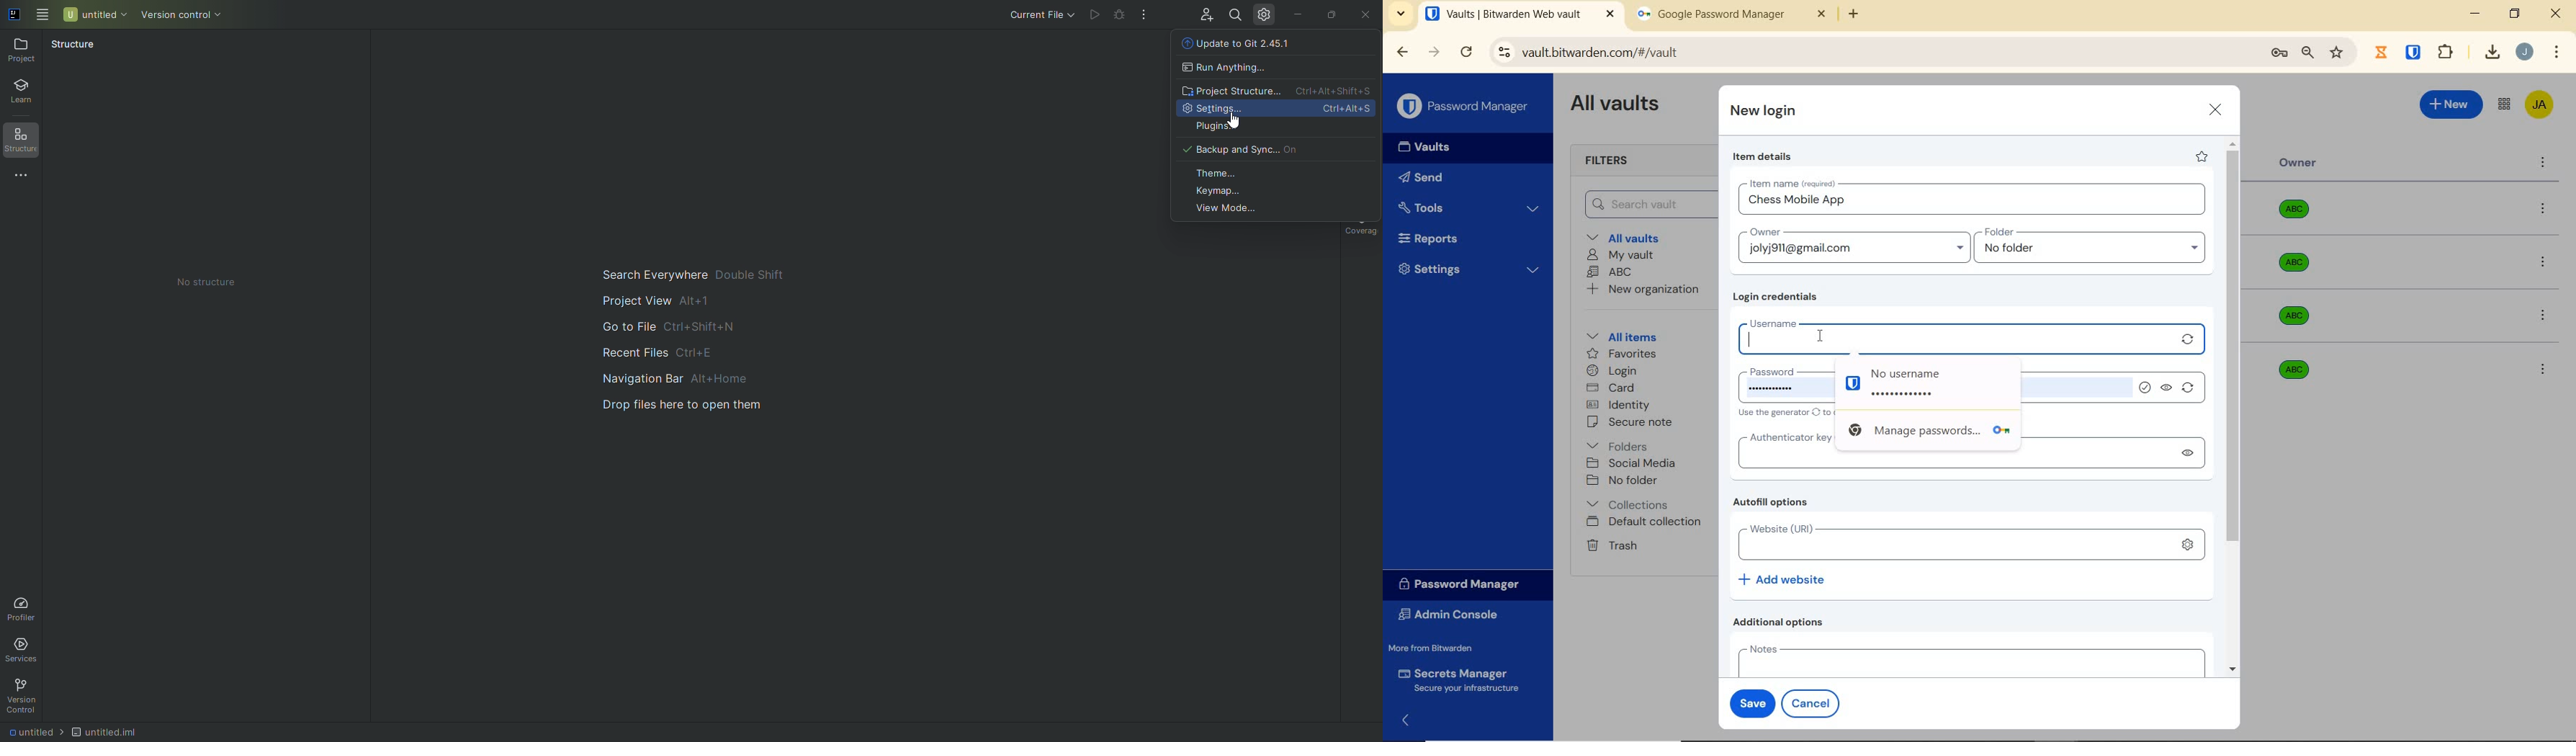 This screenshot has height=756, width=2576. What do you see at coordinates (2299, 163) in the screenshot?
I see `Owner` at bounding box center [2299, 163].